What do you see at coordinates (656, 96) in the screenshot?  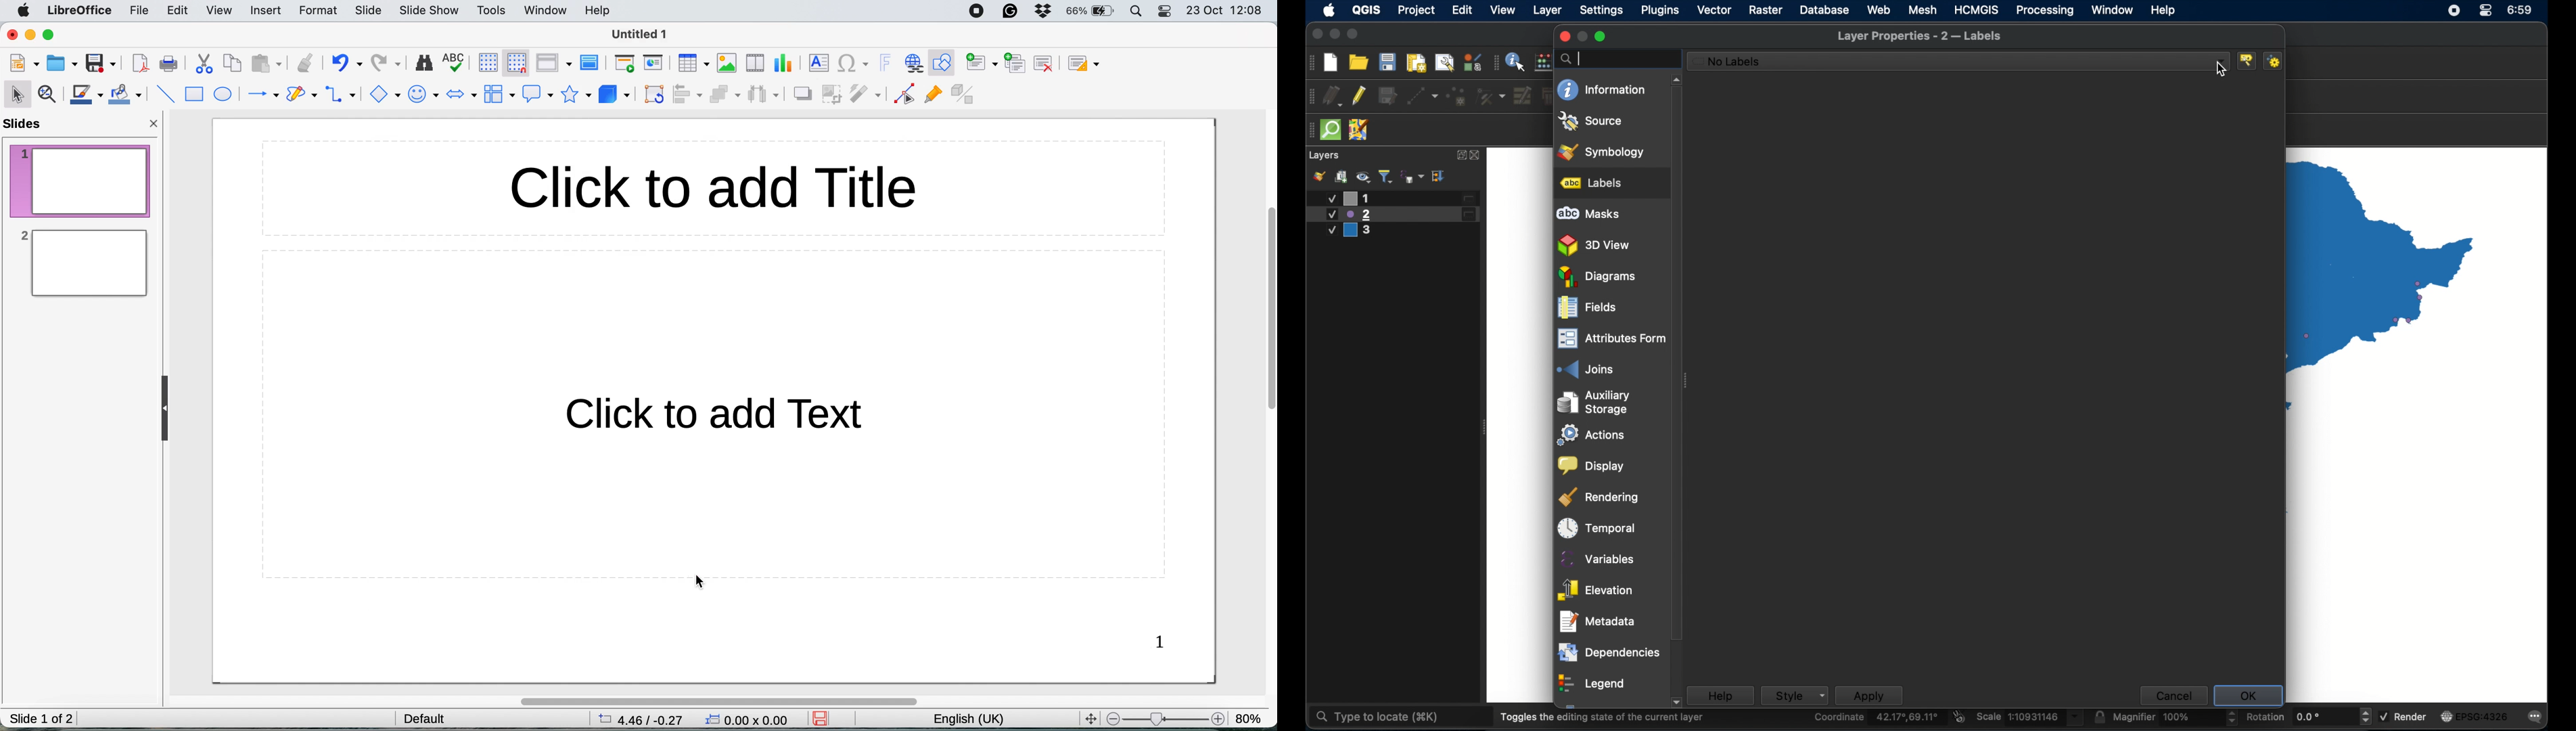 I see `transformations` at bounding box center [656, 96].